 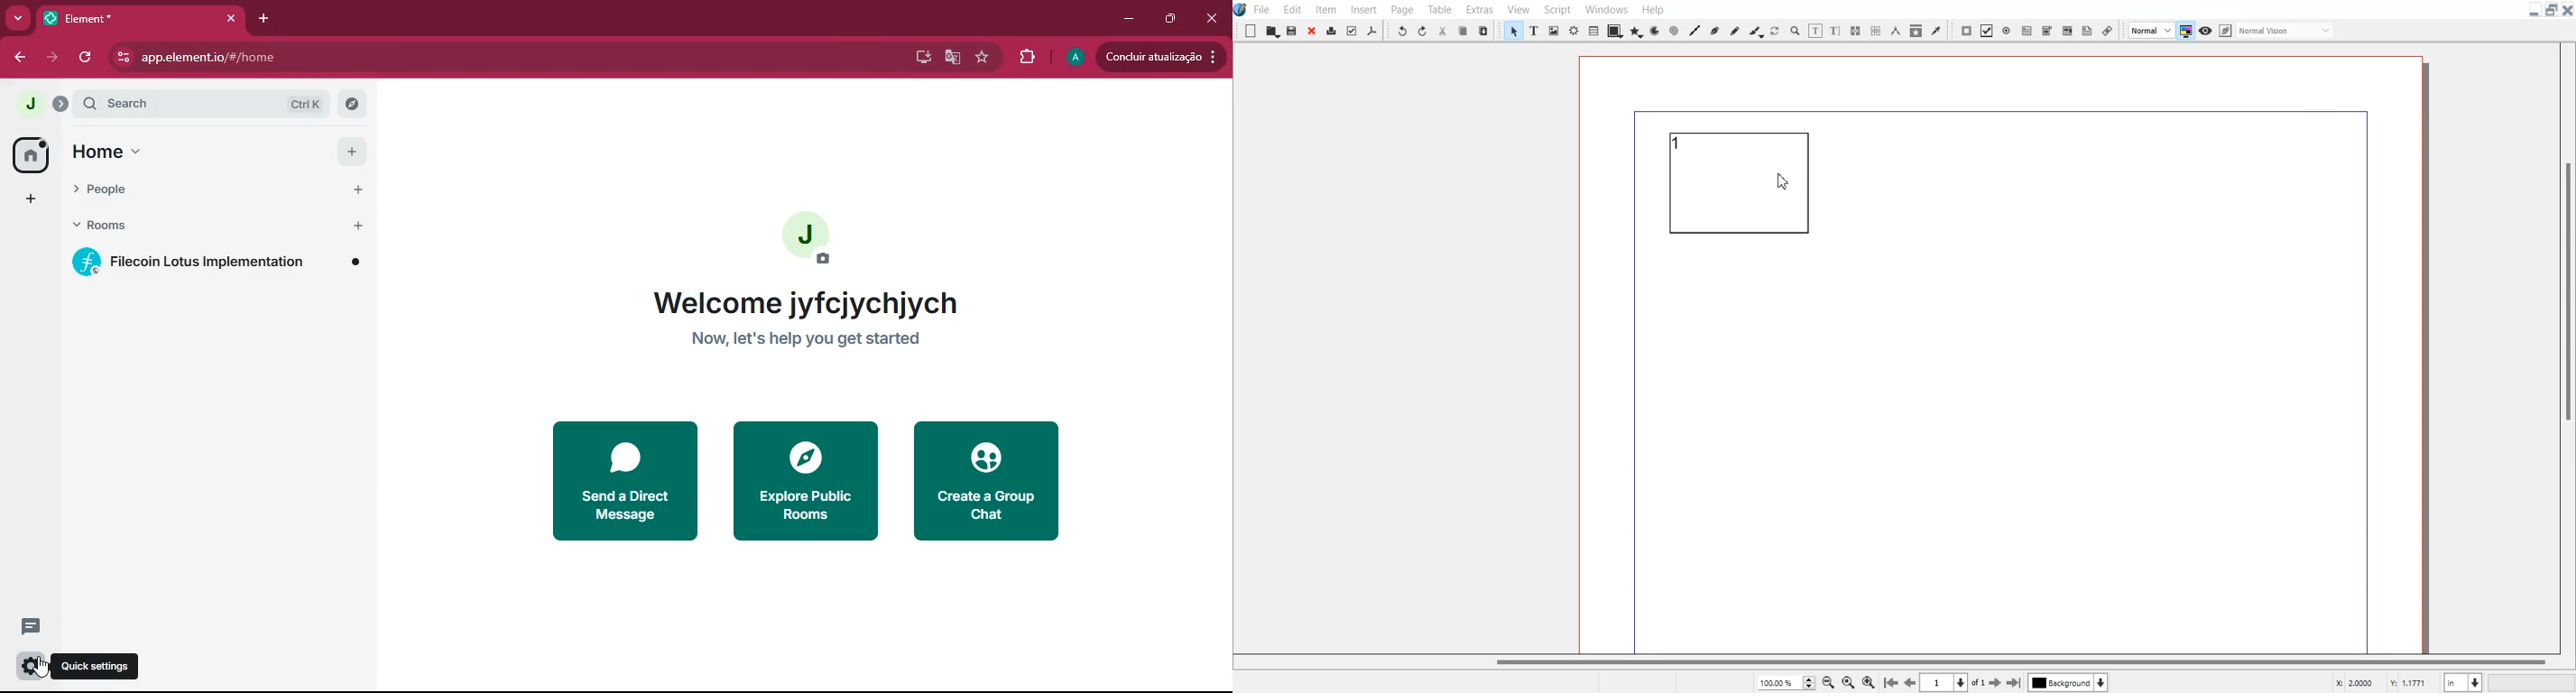 I want to click on Edit contents of frame, so click(x=1816, y=31).